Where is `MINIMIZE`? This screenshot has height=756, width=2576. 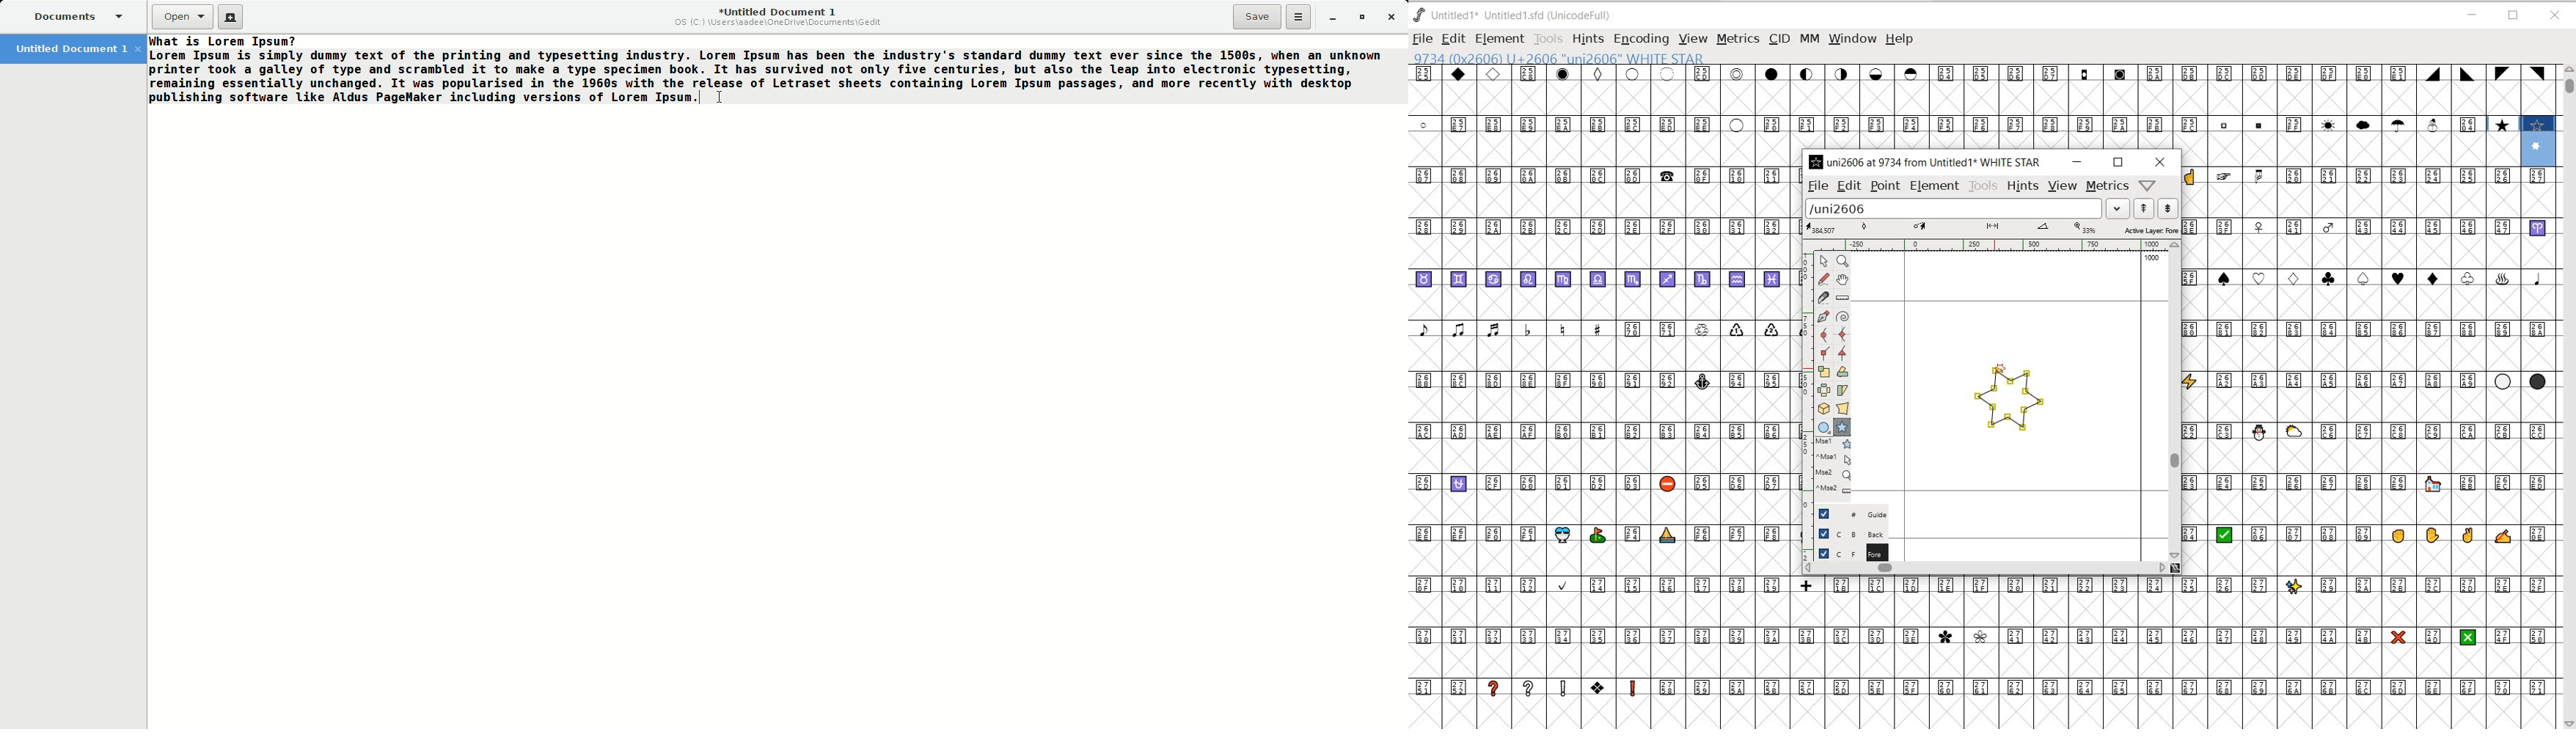
MINIMIZE is located at coordinates (2077, 162).